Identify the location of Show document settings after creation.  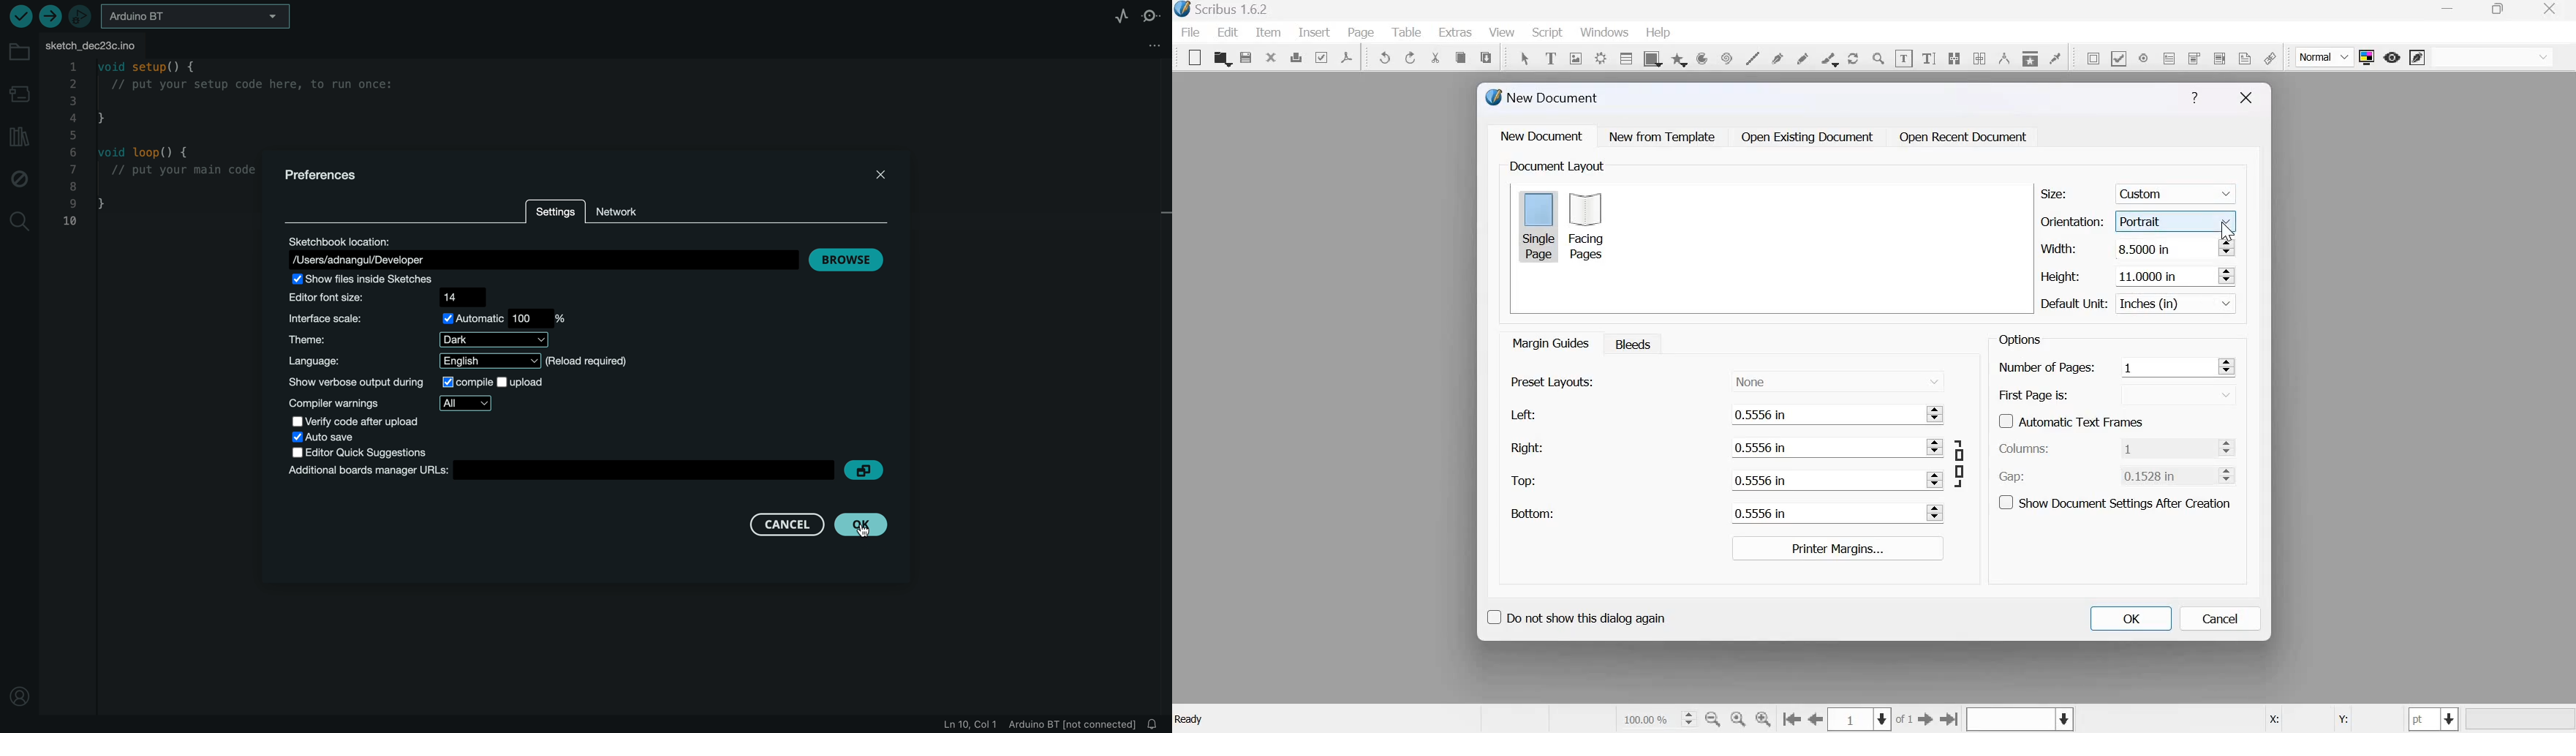
(2115, 501).